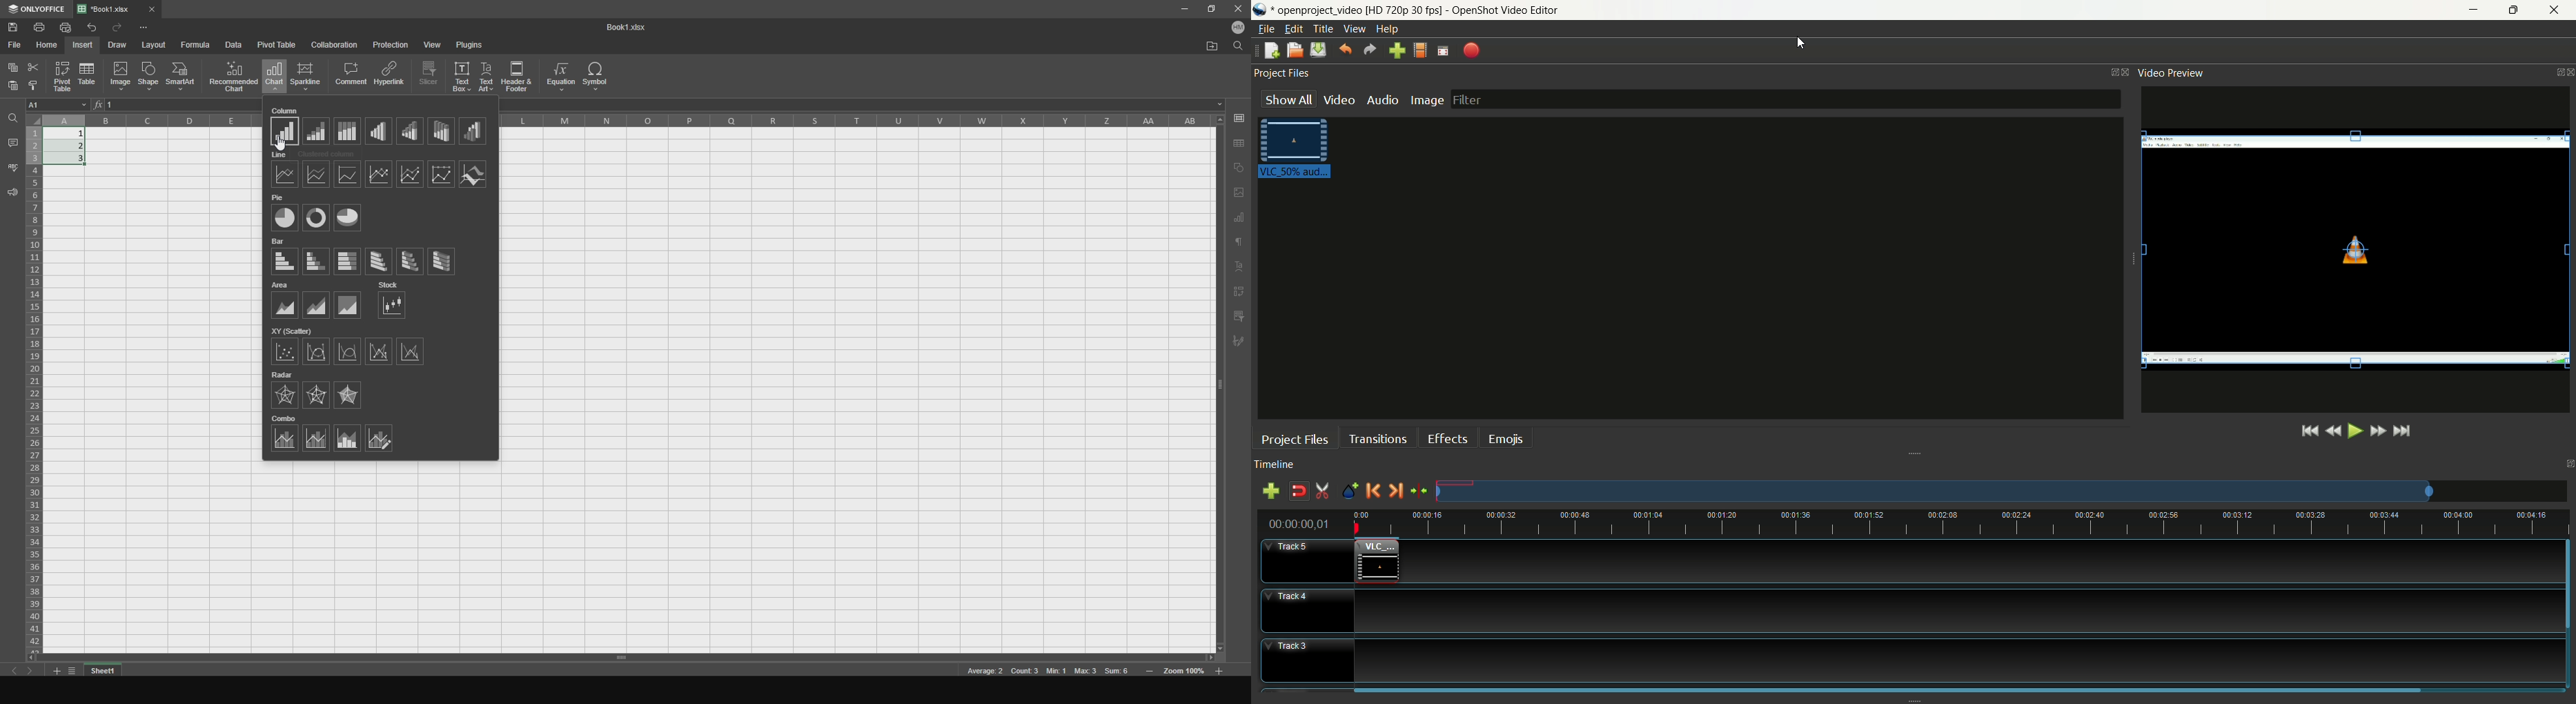  I want to click on zoom factor, so click(2001, 491).